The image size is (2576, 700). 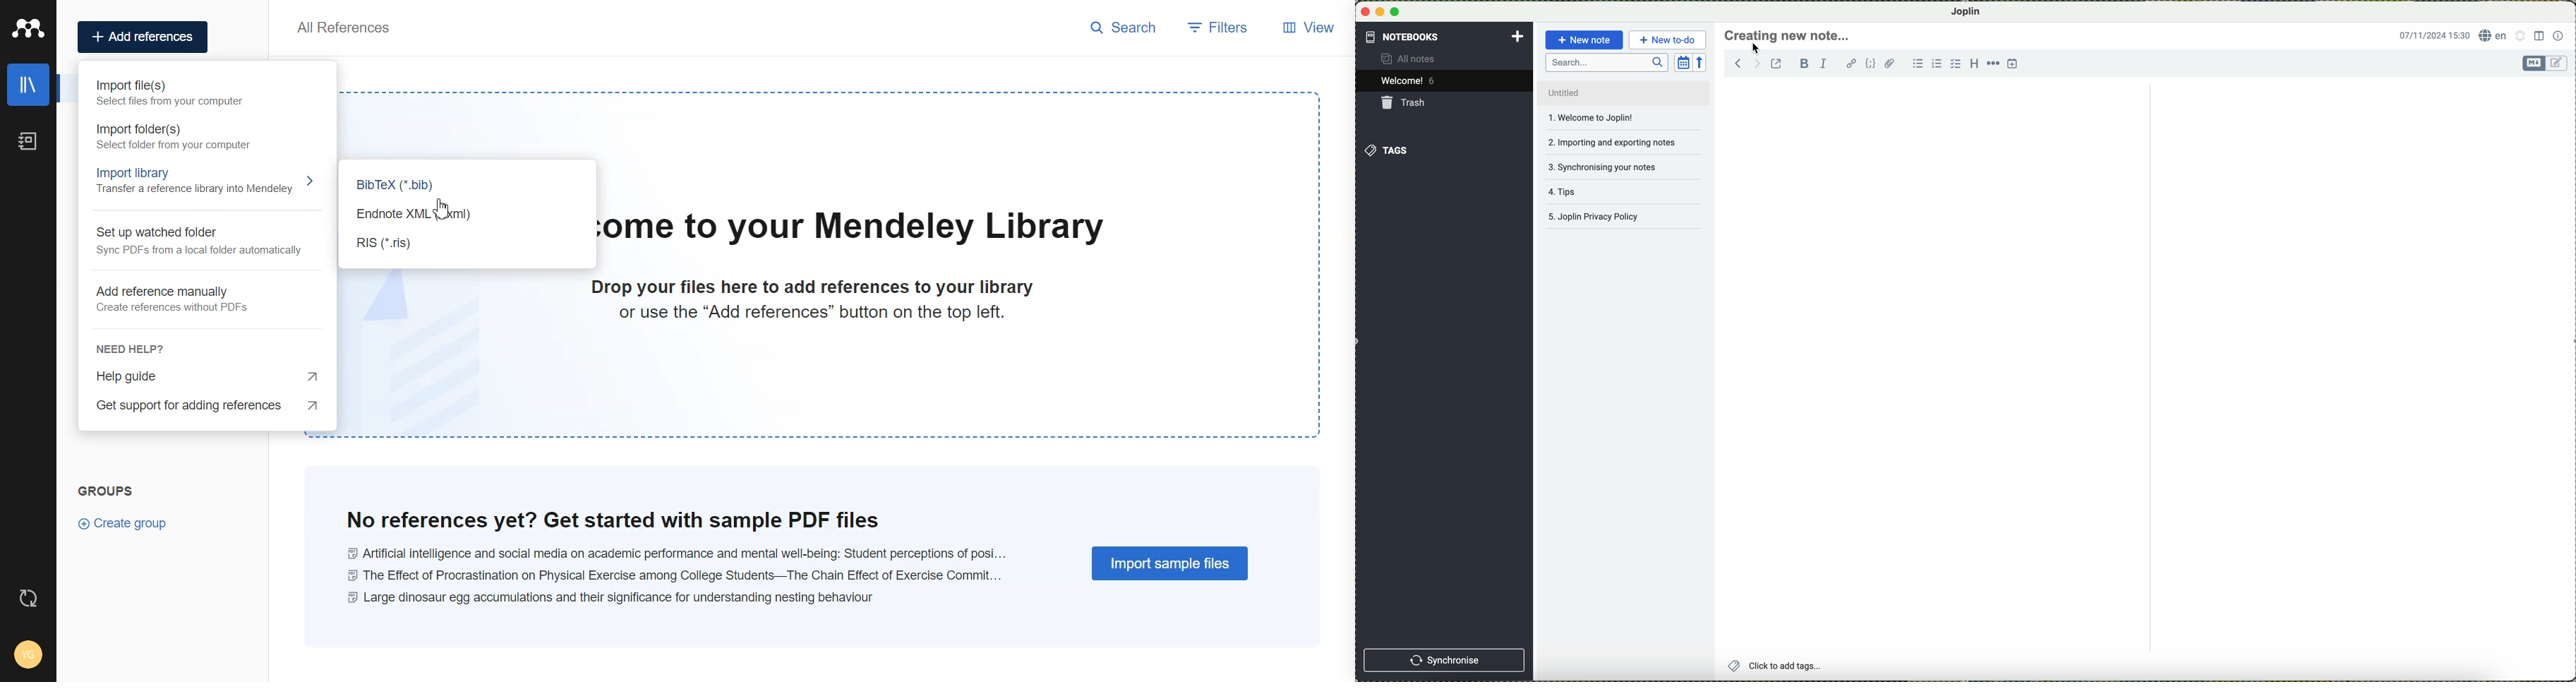 I want to click on trash, so click(x=1405, y=102).